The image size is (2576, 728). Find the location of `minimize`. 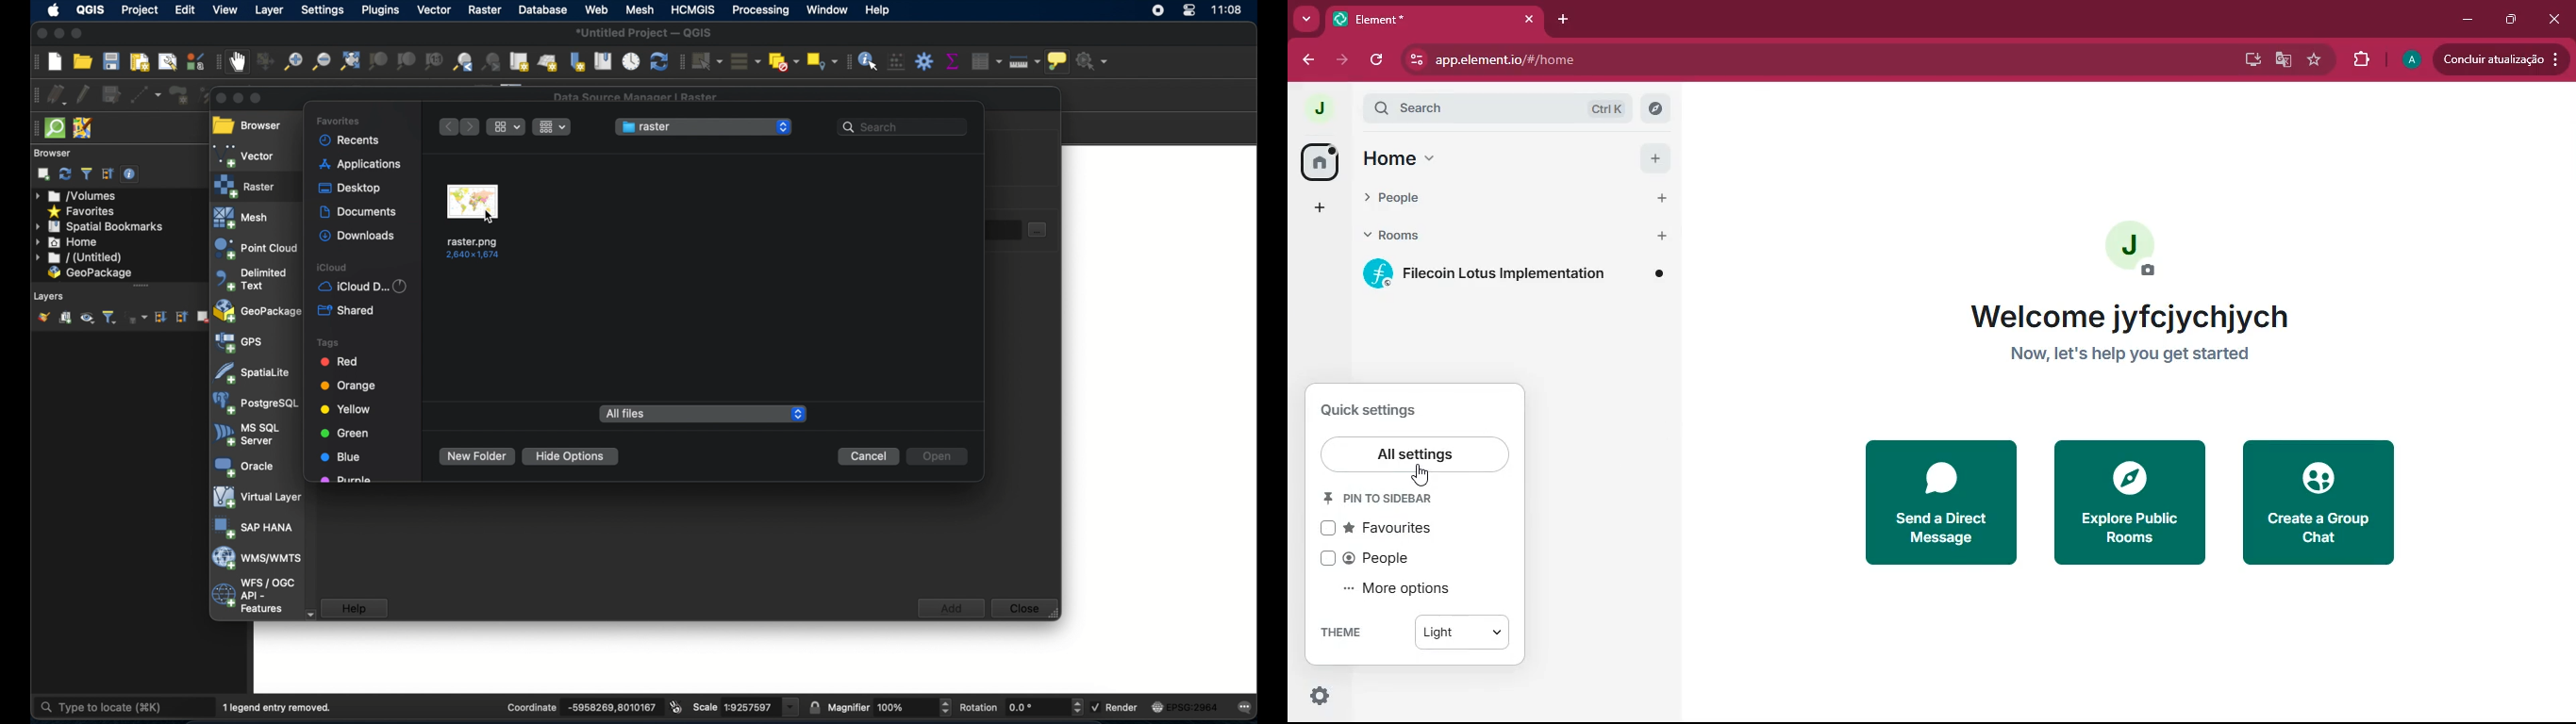

minimize is located at coordinates (236, 97).